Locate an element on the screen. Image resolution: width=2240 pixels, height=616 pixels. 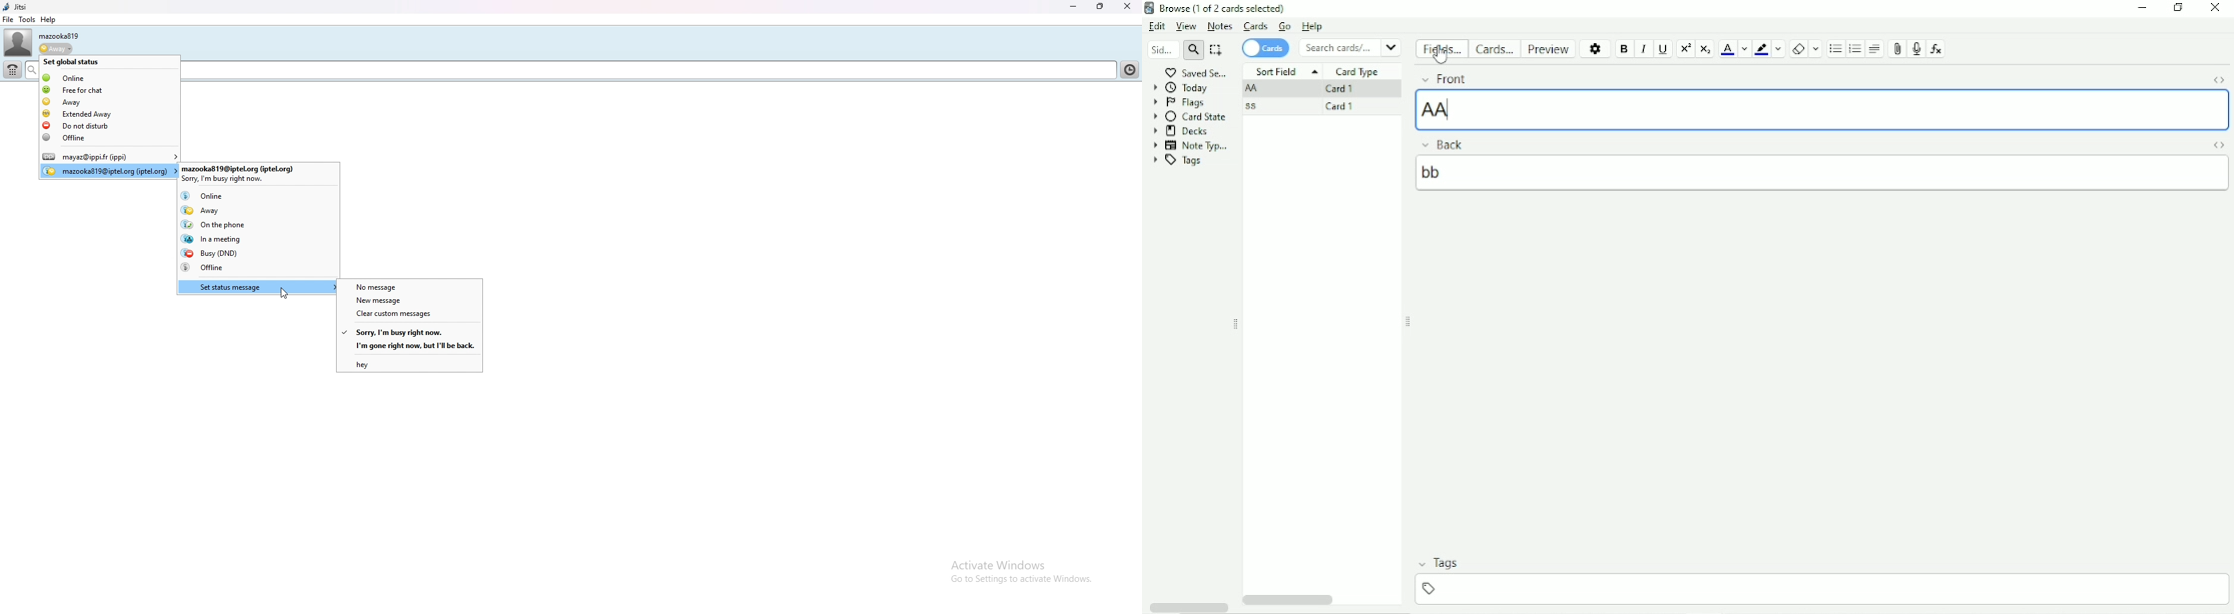
Record audio is located at coordinates (1916, 50).